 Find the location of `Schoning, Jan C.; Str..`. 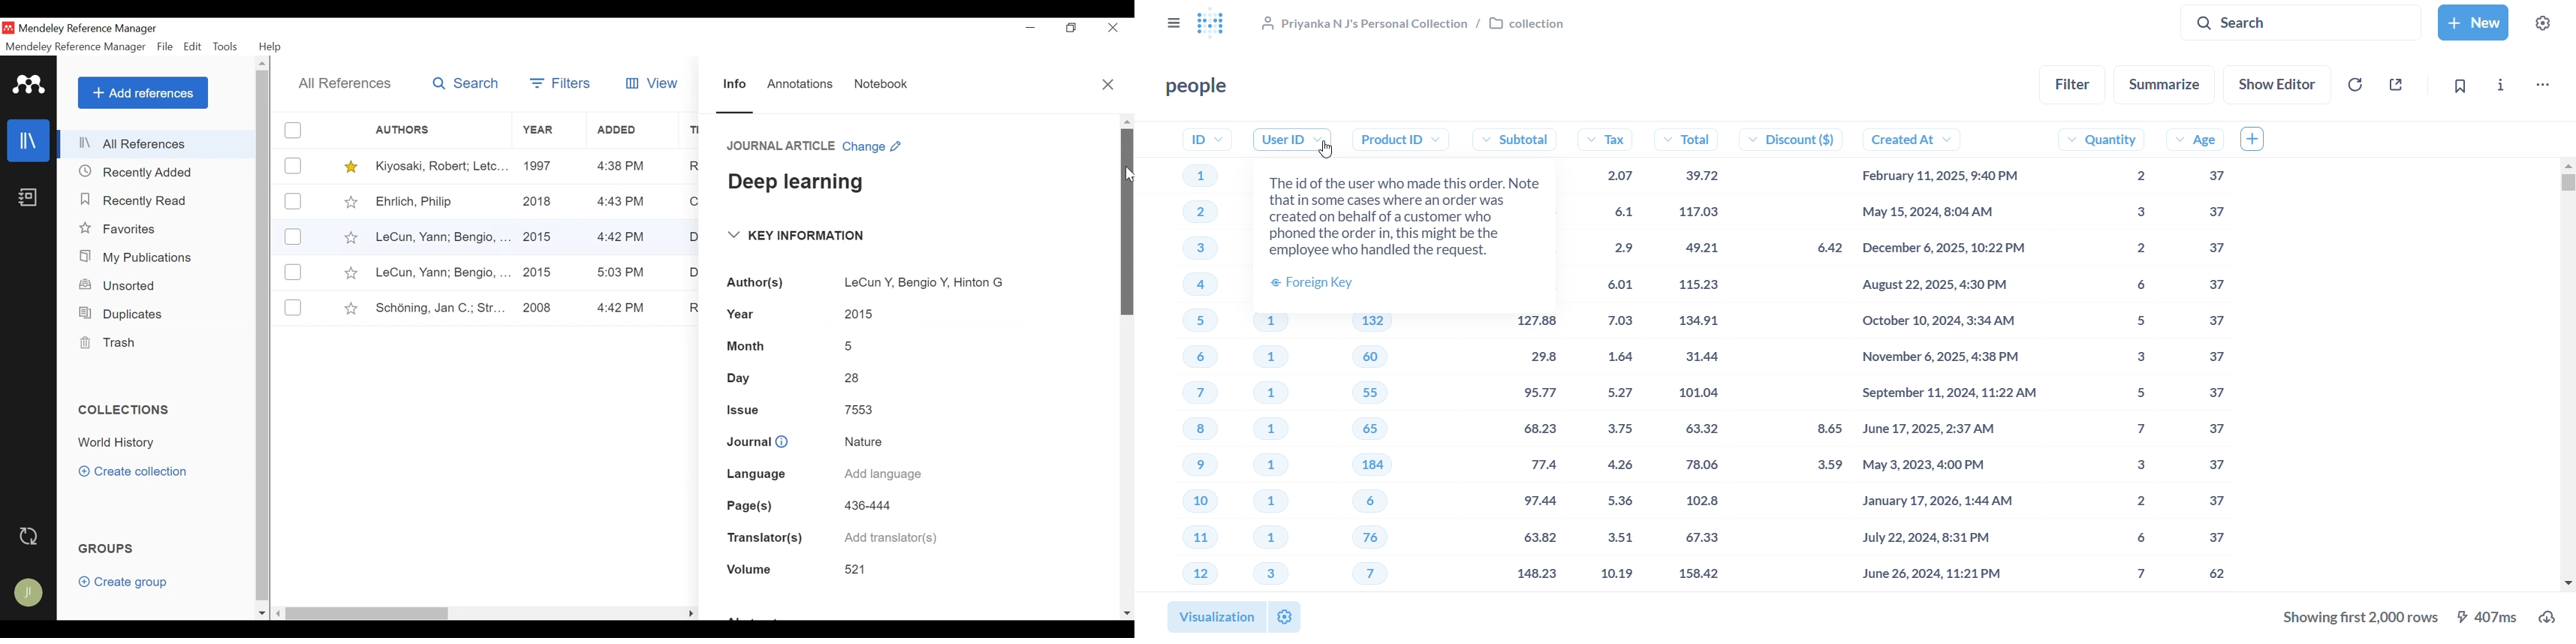

Schoning, Jan C.; Str.. is located at coordinates (436, 306).